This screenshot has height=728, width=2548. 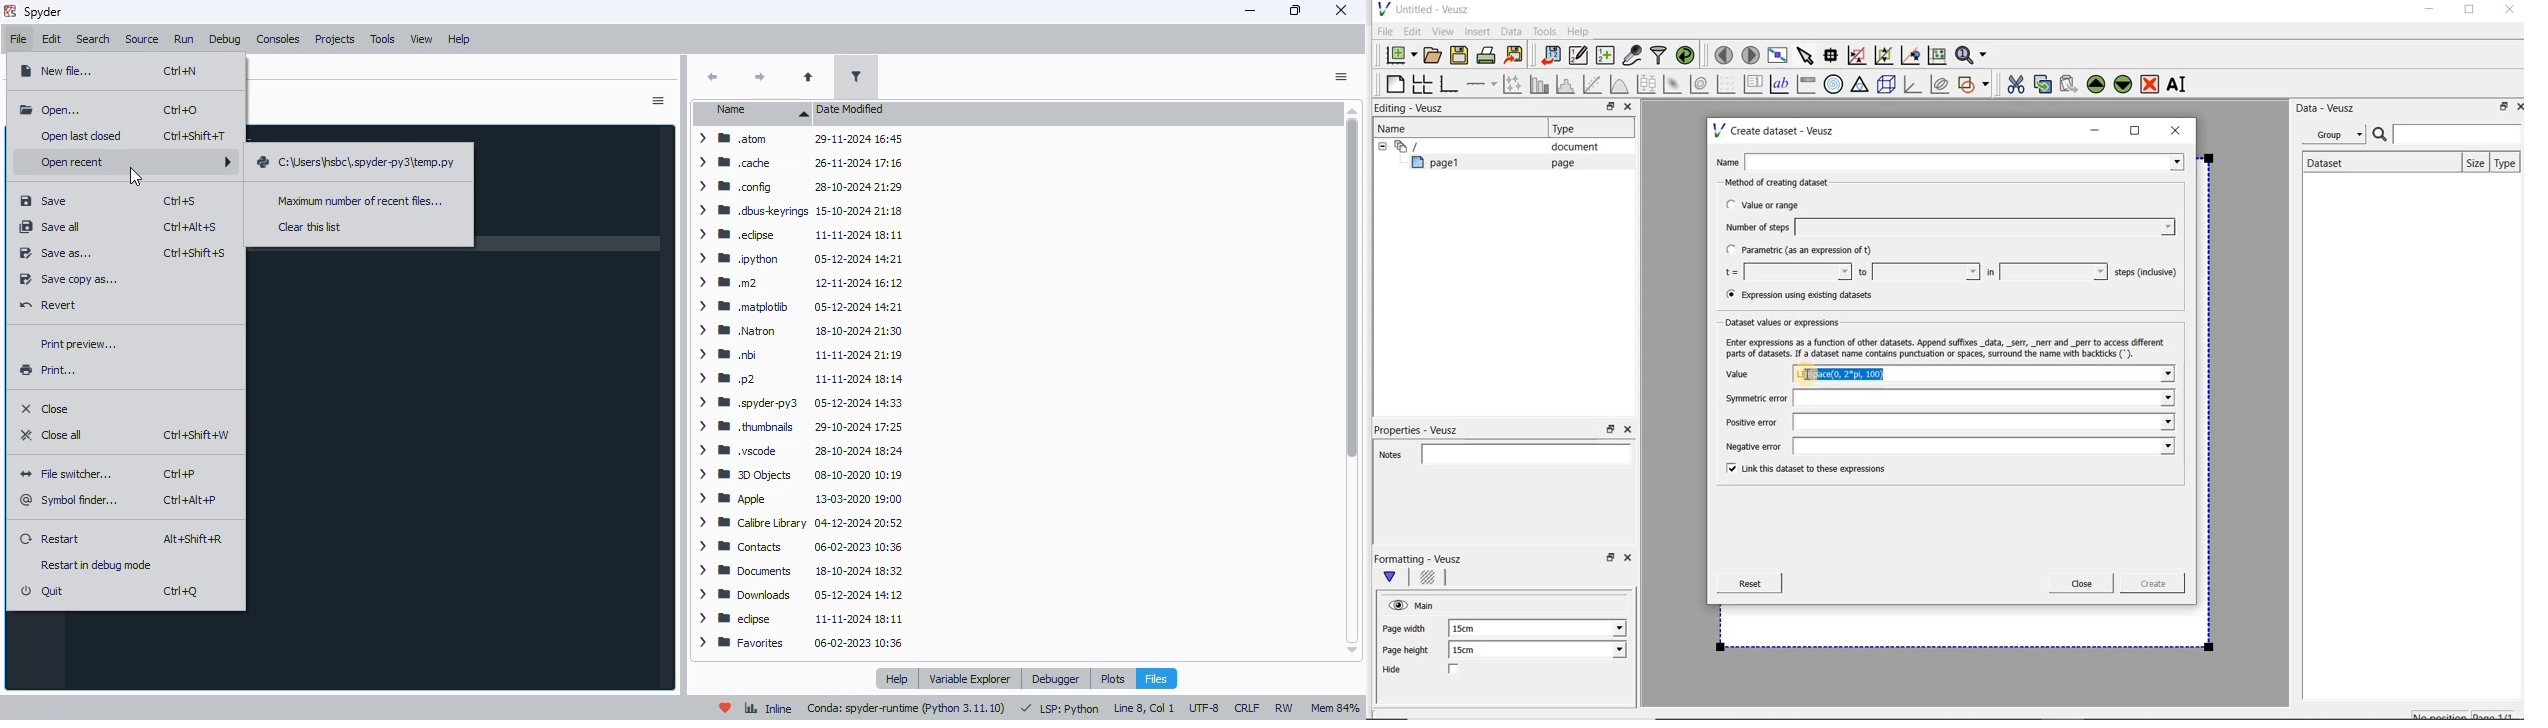 I want to click on UTF-8, so click(x=1205, y=709).